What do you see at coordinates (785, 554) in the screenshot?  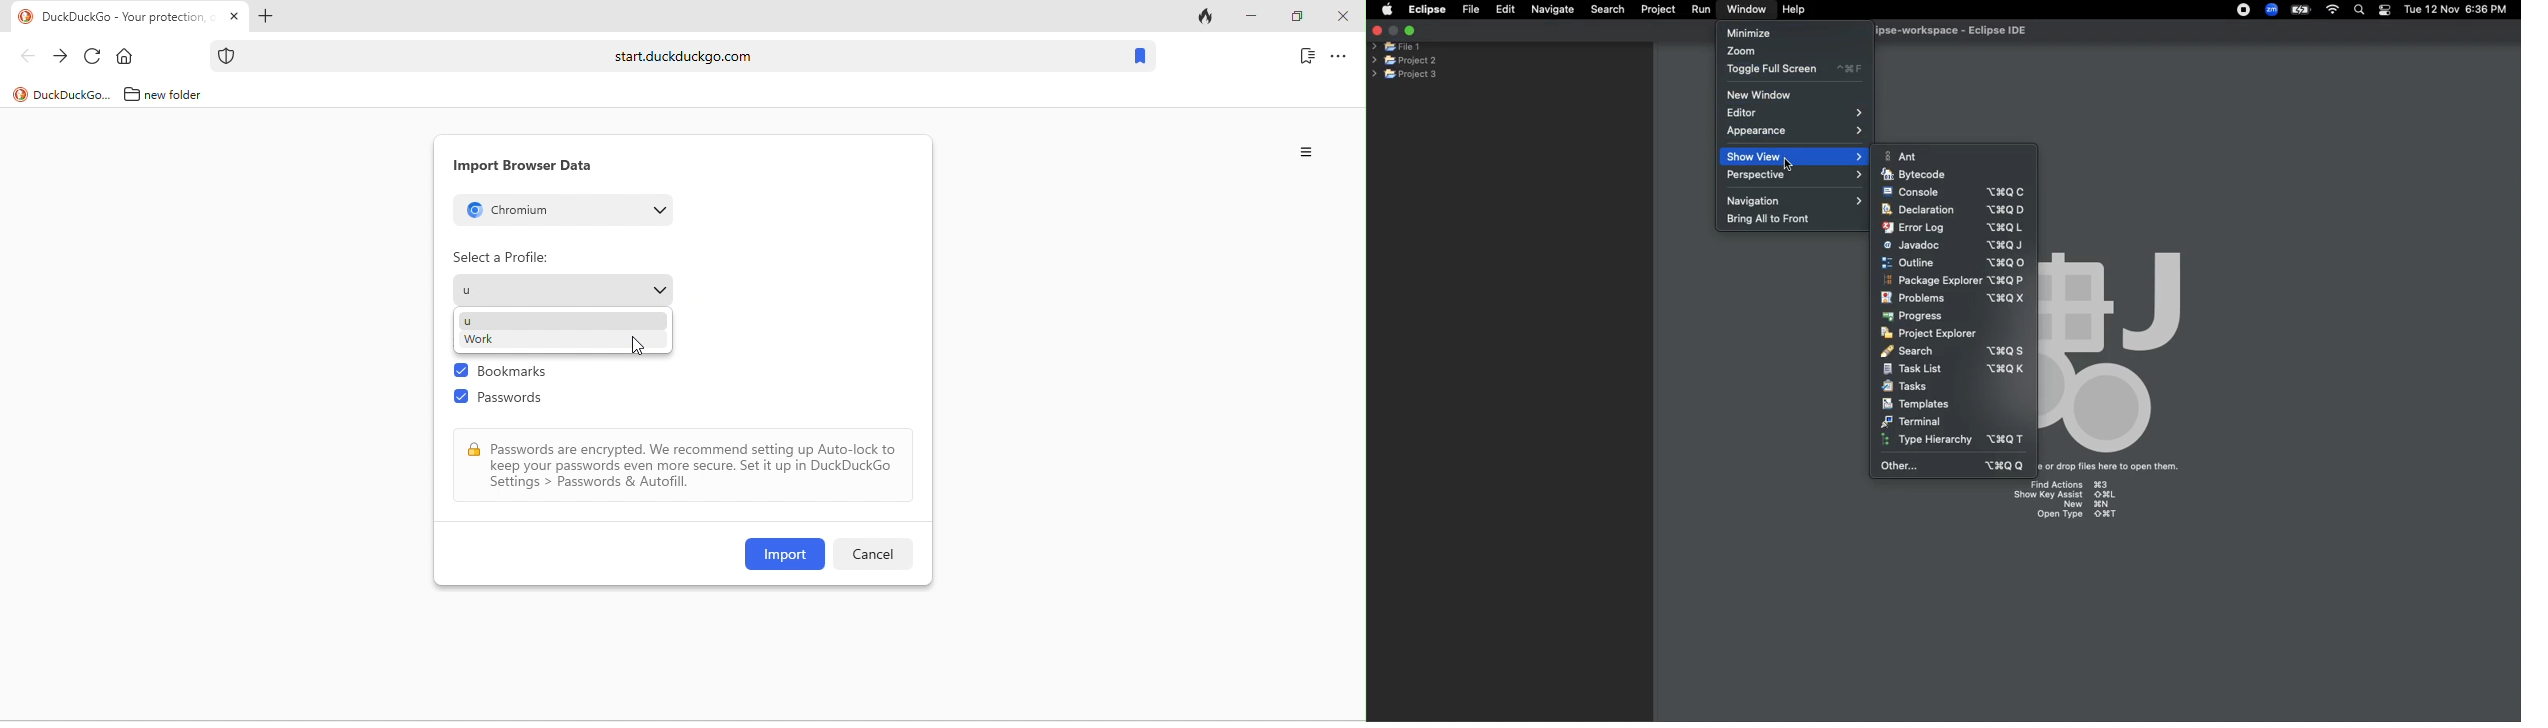 I see `import` at bounding box center [785, 554].